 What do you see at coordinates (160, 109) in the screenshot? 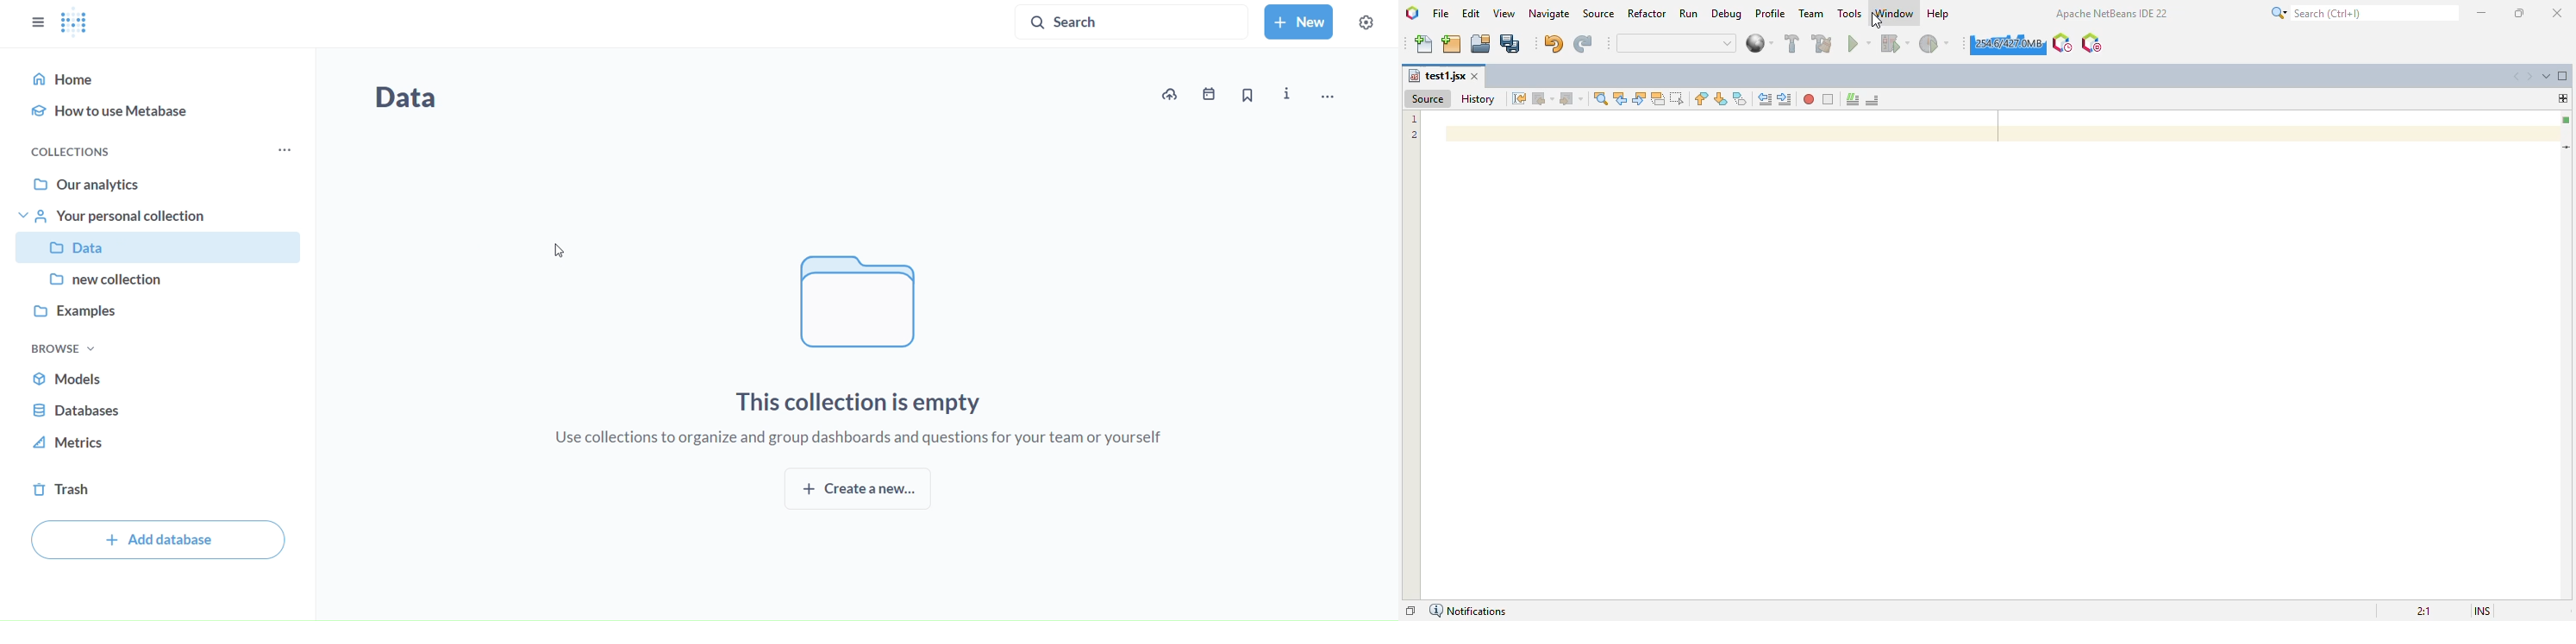
I see `how to use metabase` at bounding box center [160, 109].